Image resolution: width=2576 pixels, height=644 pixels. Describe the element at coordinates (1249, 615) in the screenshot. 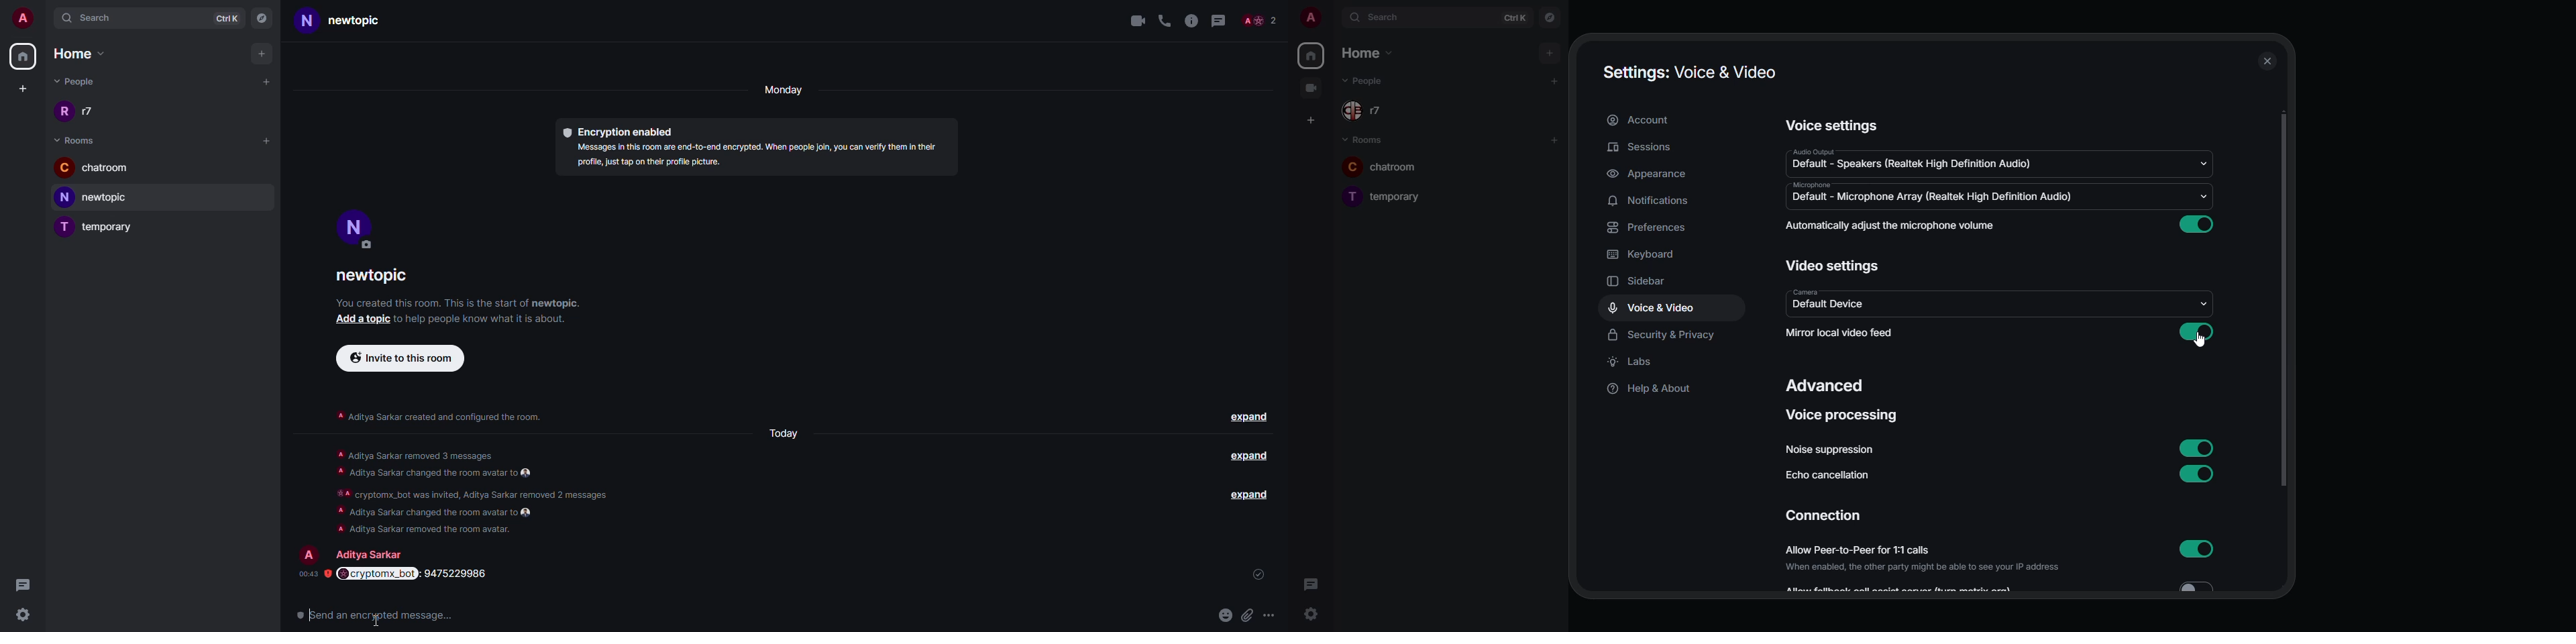

I see `attach` at that location.